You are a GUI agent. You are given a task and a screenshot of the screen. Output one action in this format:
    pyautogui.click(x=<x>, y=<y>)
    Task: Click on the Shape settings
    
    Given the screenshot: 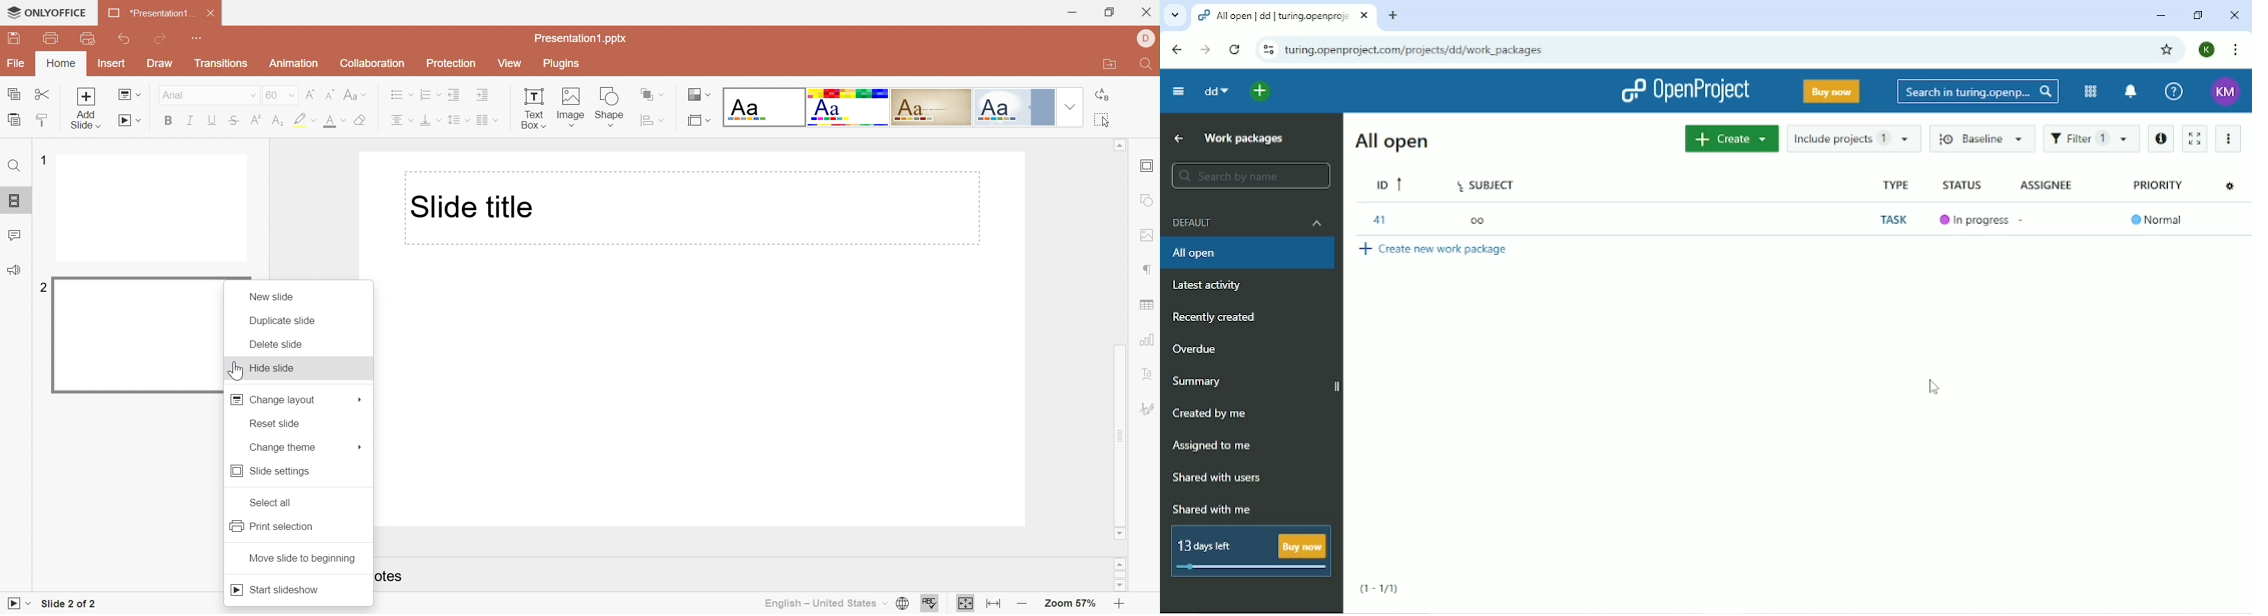 What is the action you would take?
    pyautogui.click(x=1148, y=199)
    